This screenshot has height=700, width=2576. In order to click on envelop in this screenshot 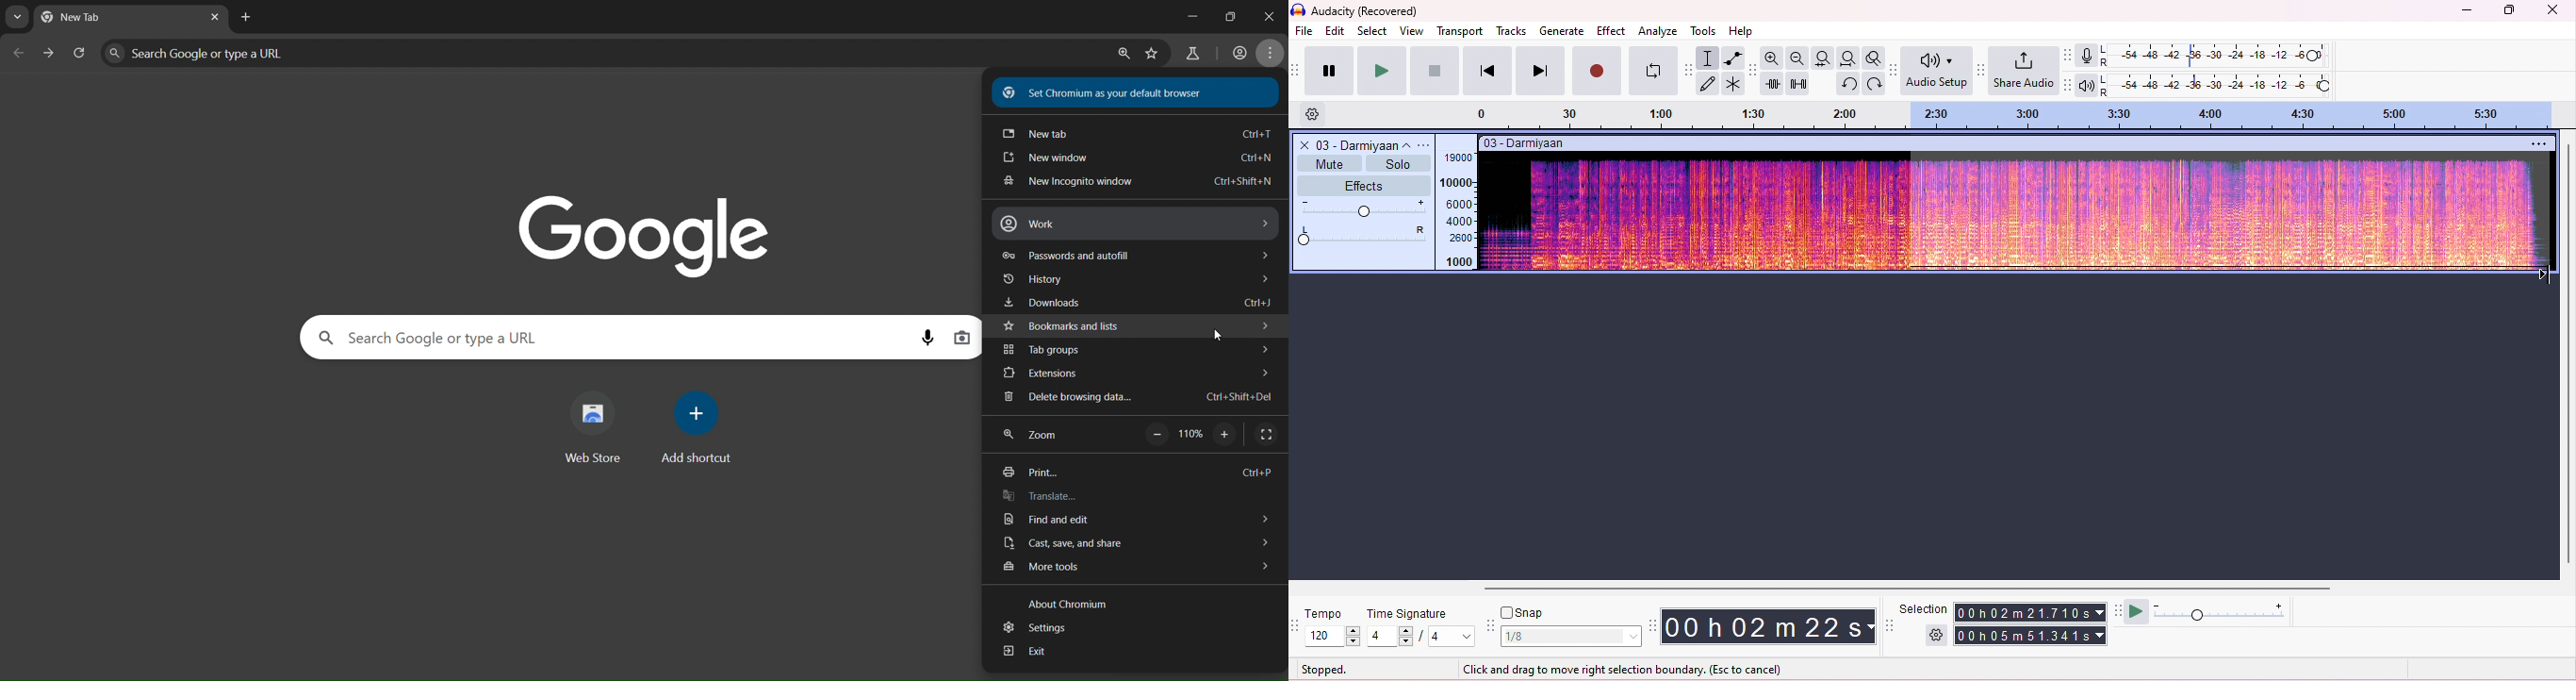, I will do `click(1731, 58)`.